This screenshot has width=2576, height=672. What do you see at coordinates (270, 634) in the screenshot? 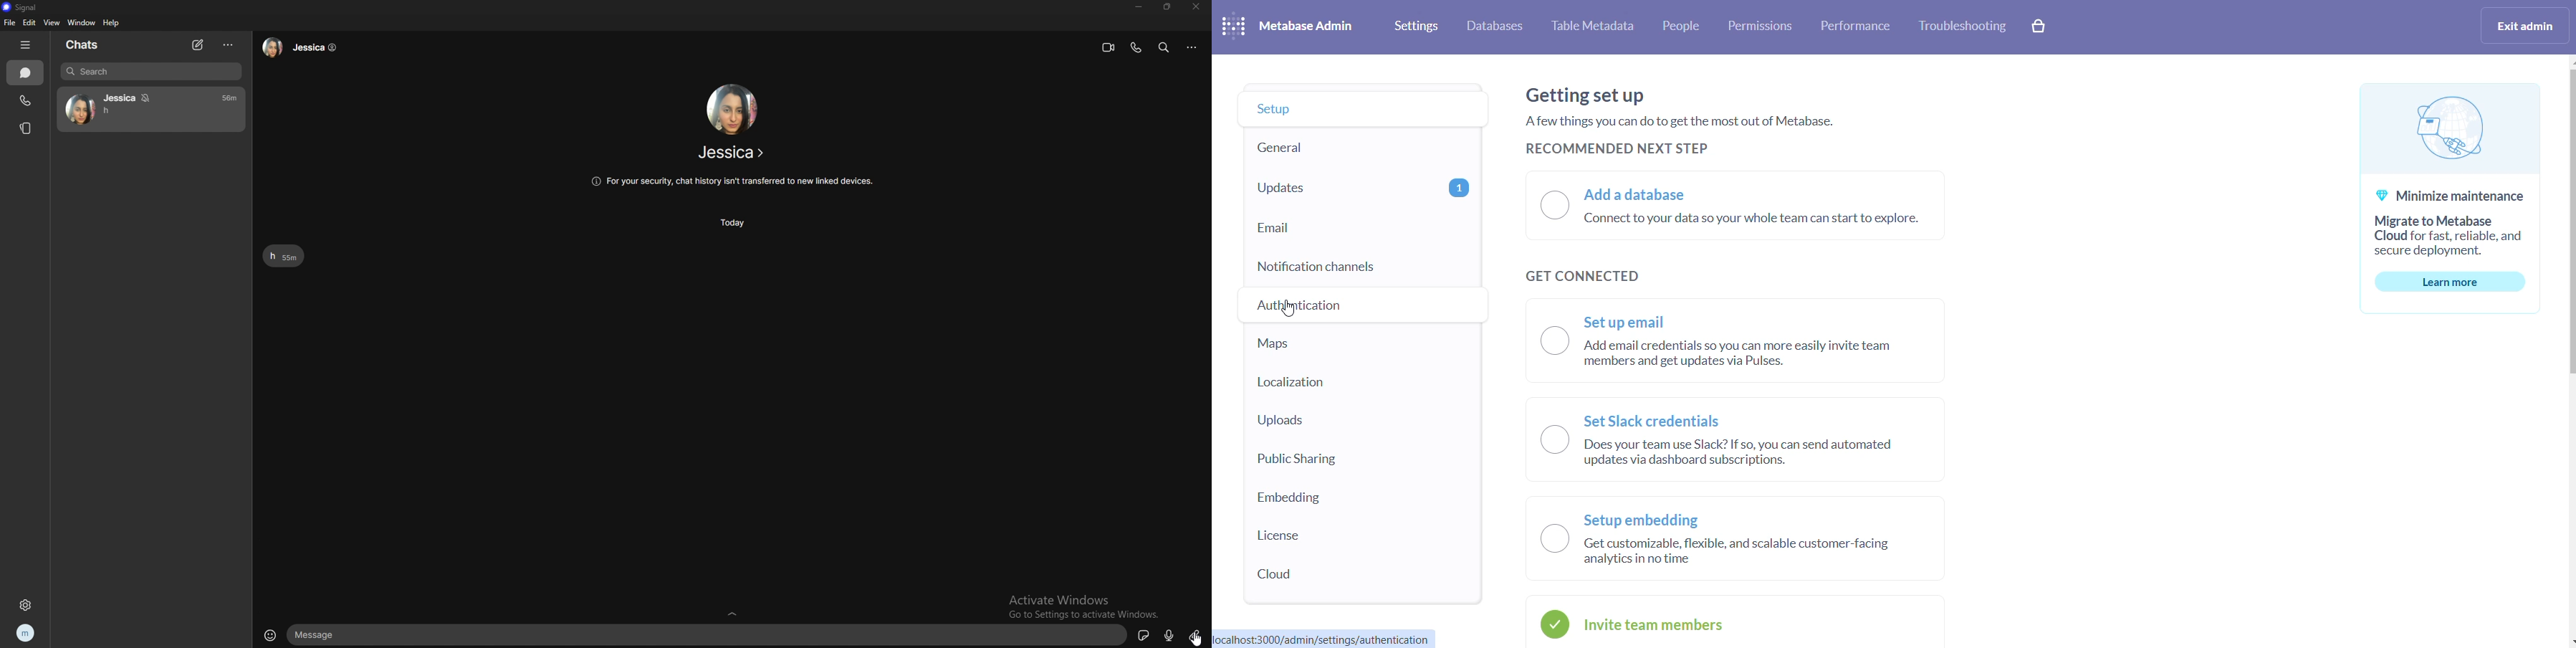
I see `emojis` at bounding box center [270, 634].